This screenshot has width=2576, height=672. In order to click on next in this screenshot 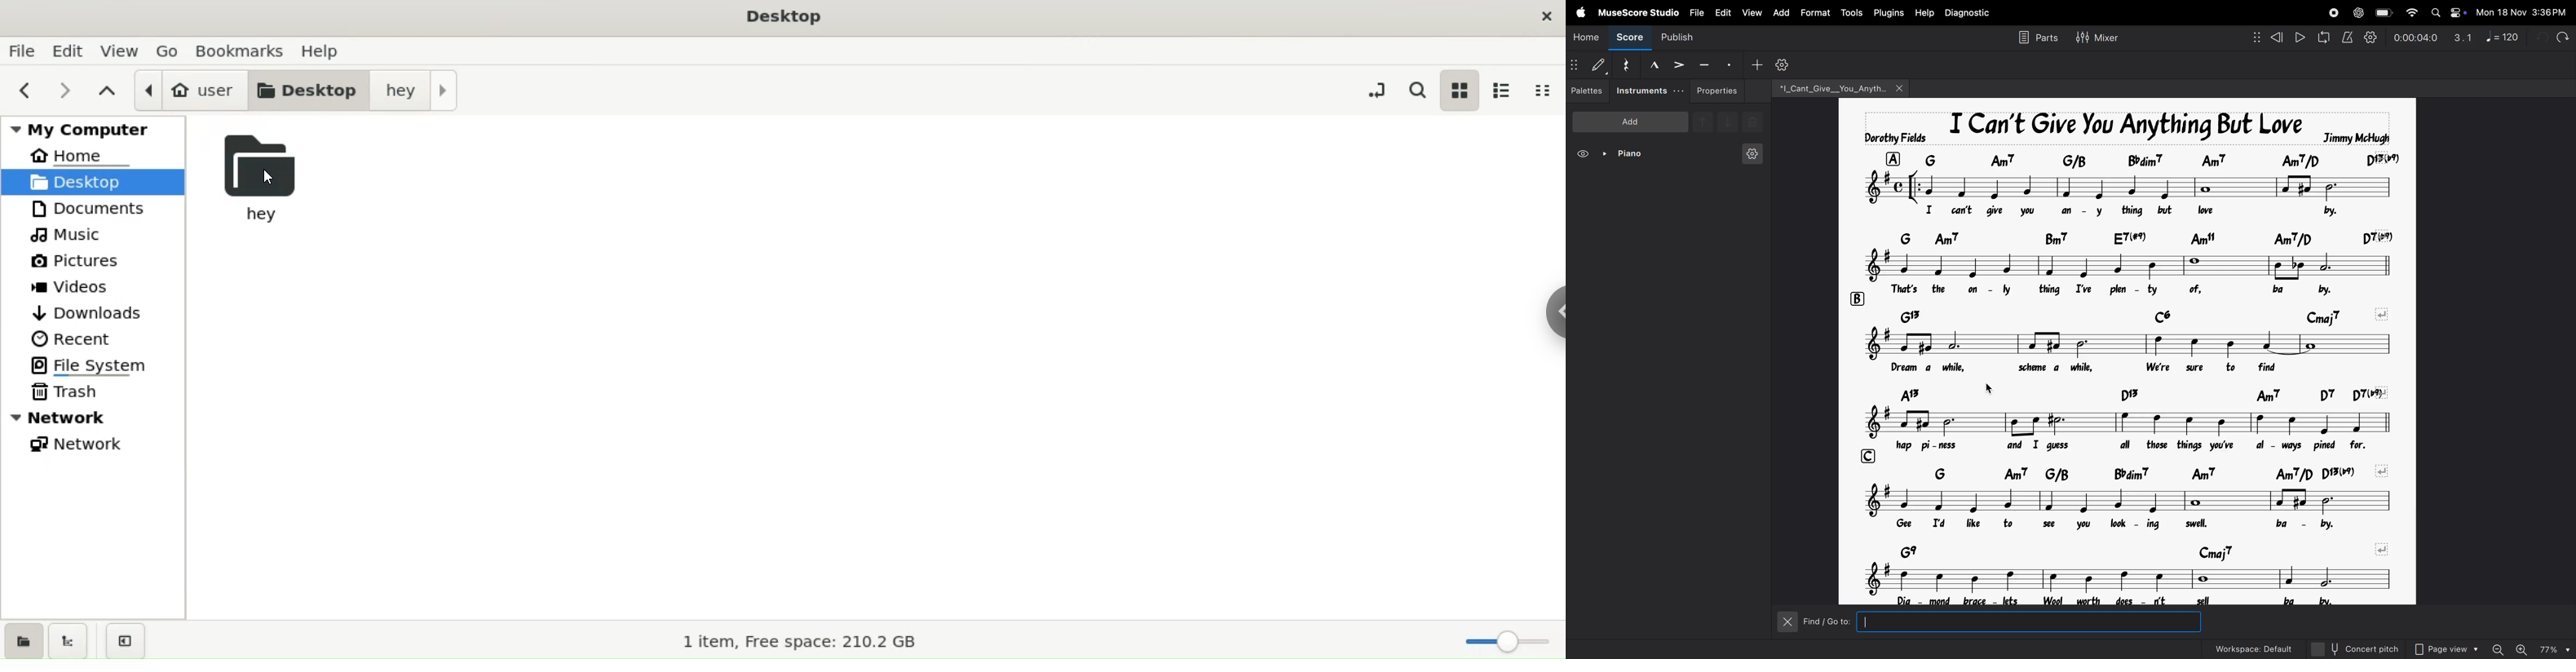, I will do `click(67, 90)`.